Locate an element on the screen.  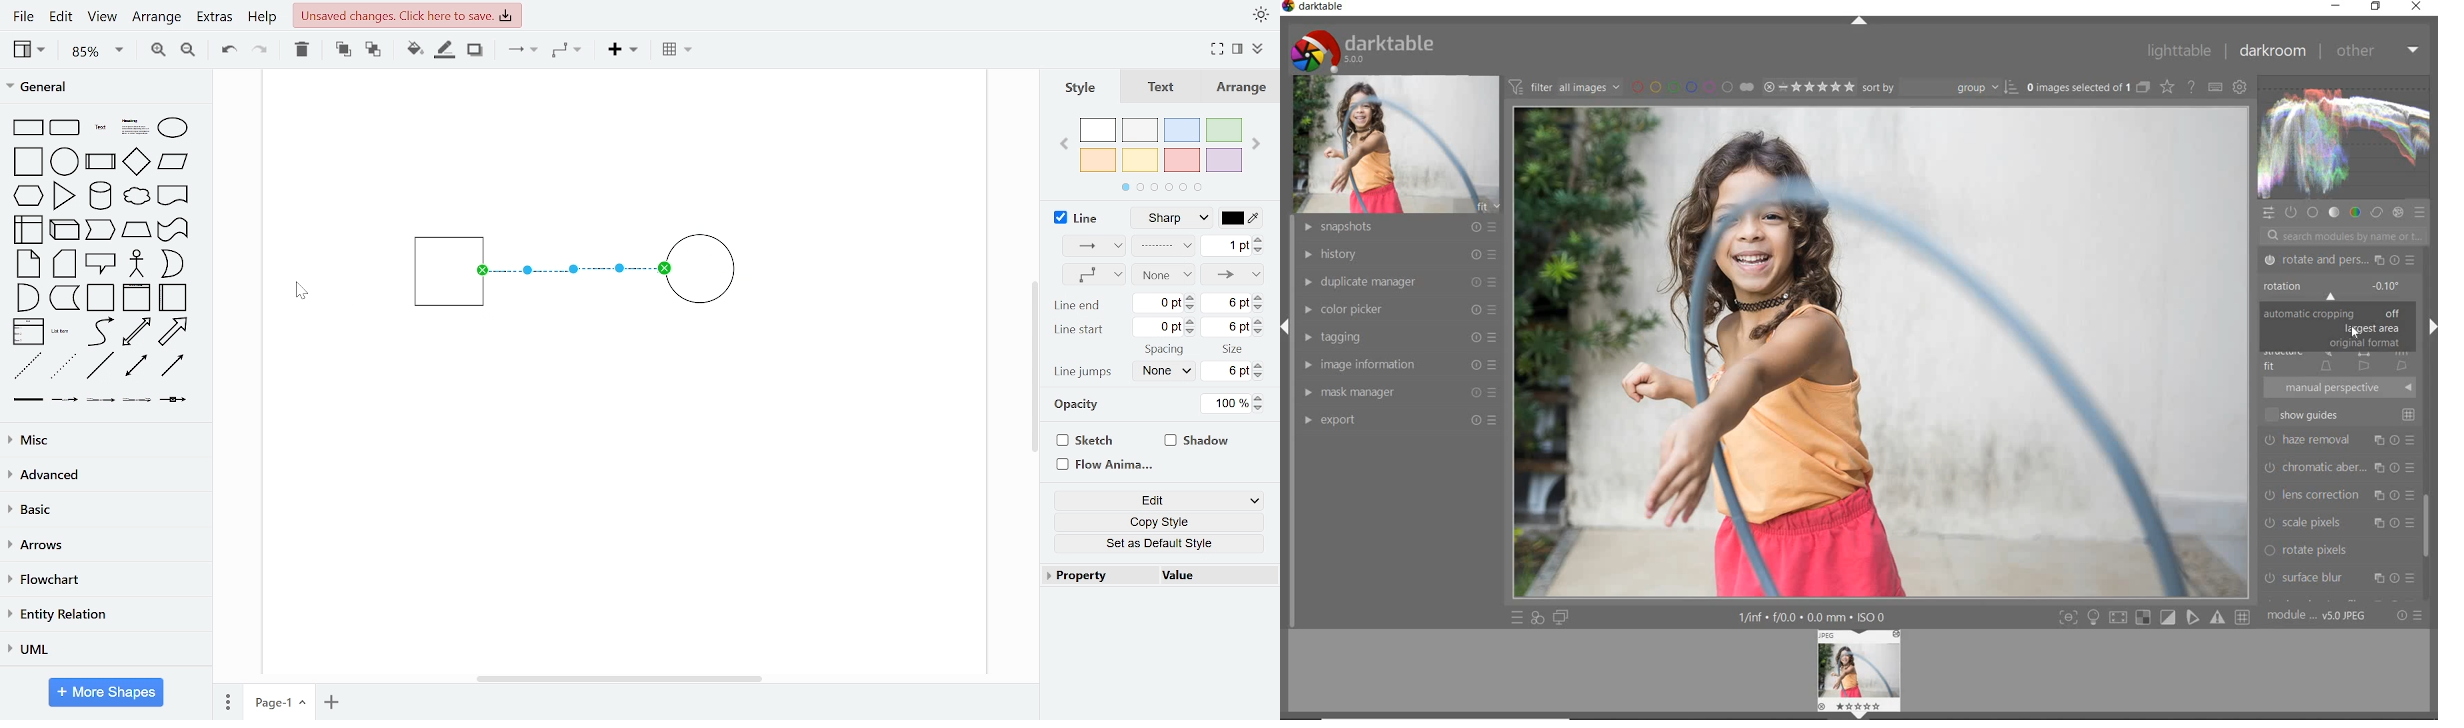
darkroom is located at coordinates (2274, 50).